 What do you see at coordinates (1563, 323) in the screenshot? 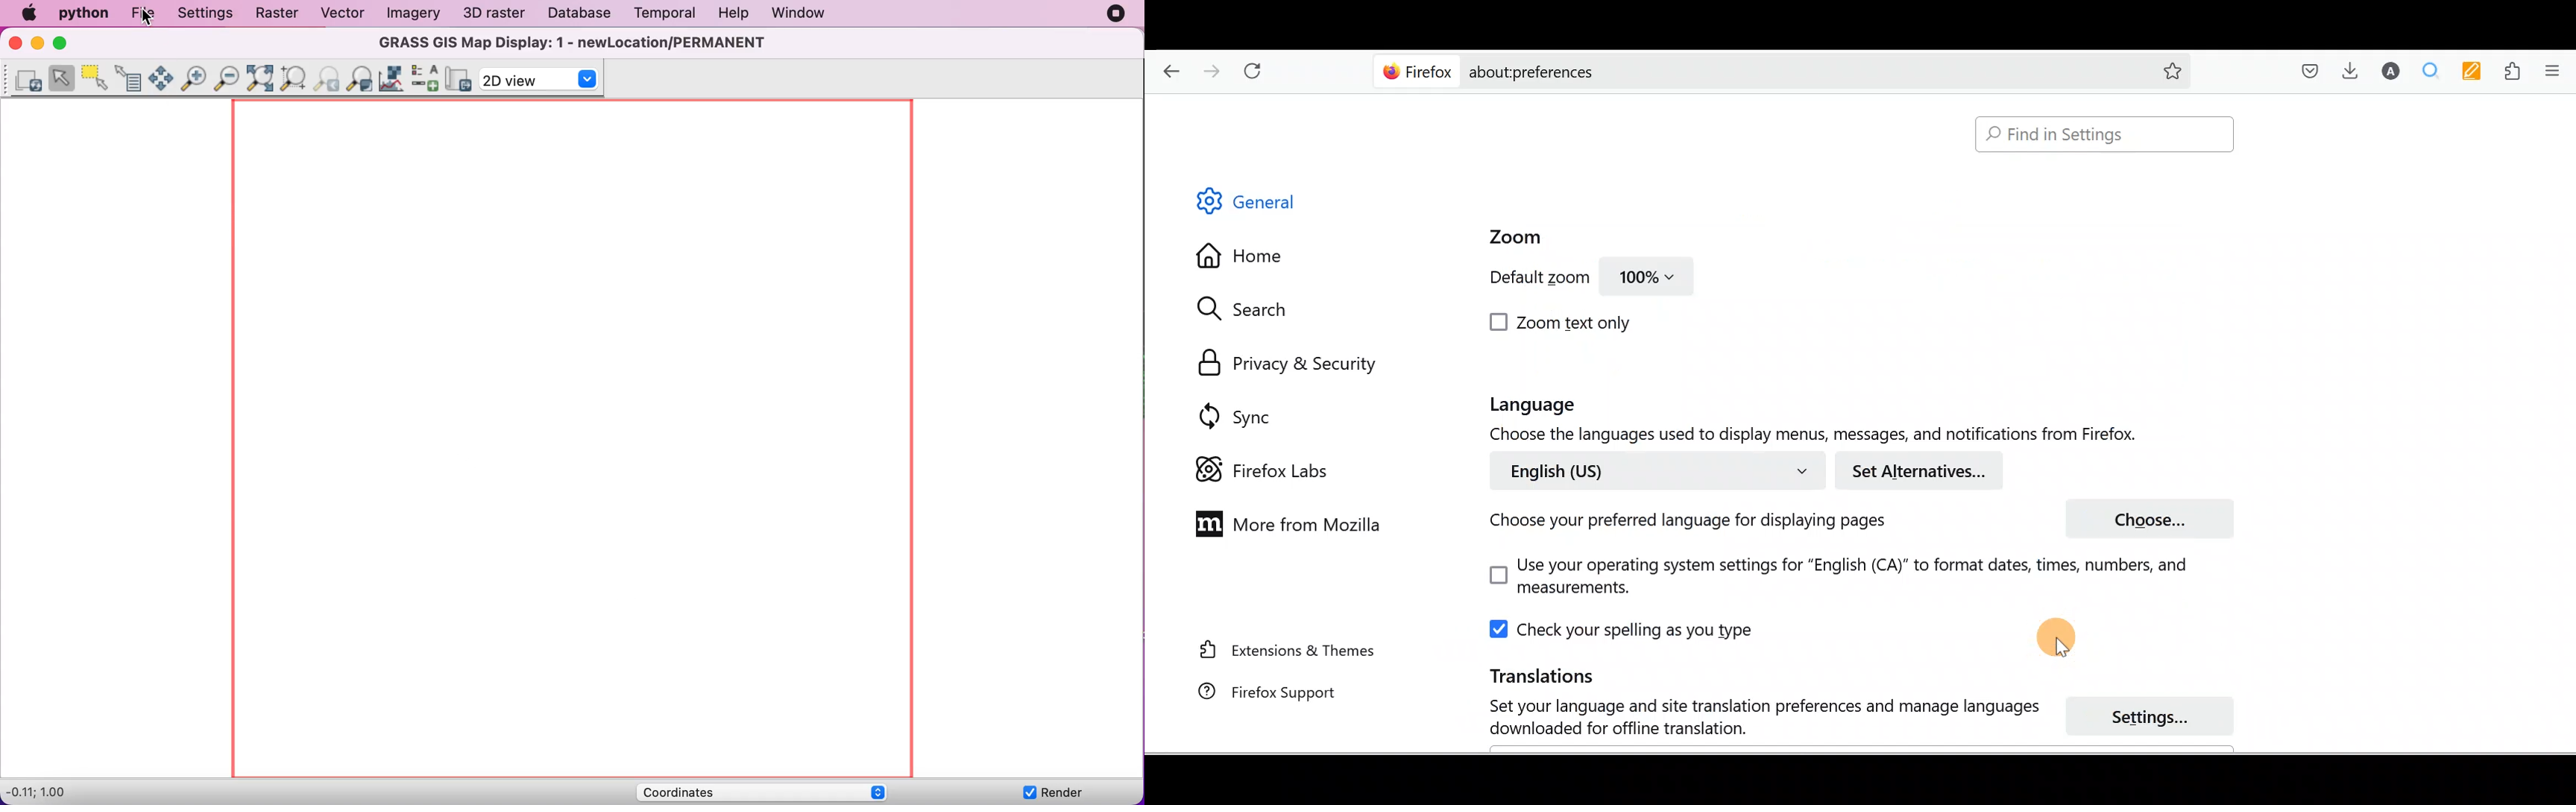
I see `Zoom text only` at bounding box center [1563, 323].